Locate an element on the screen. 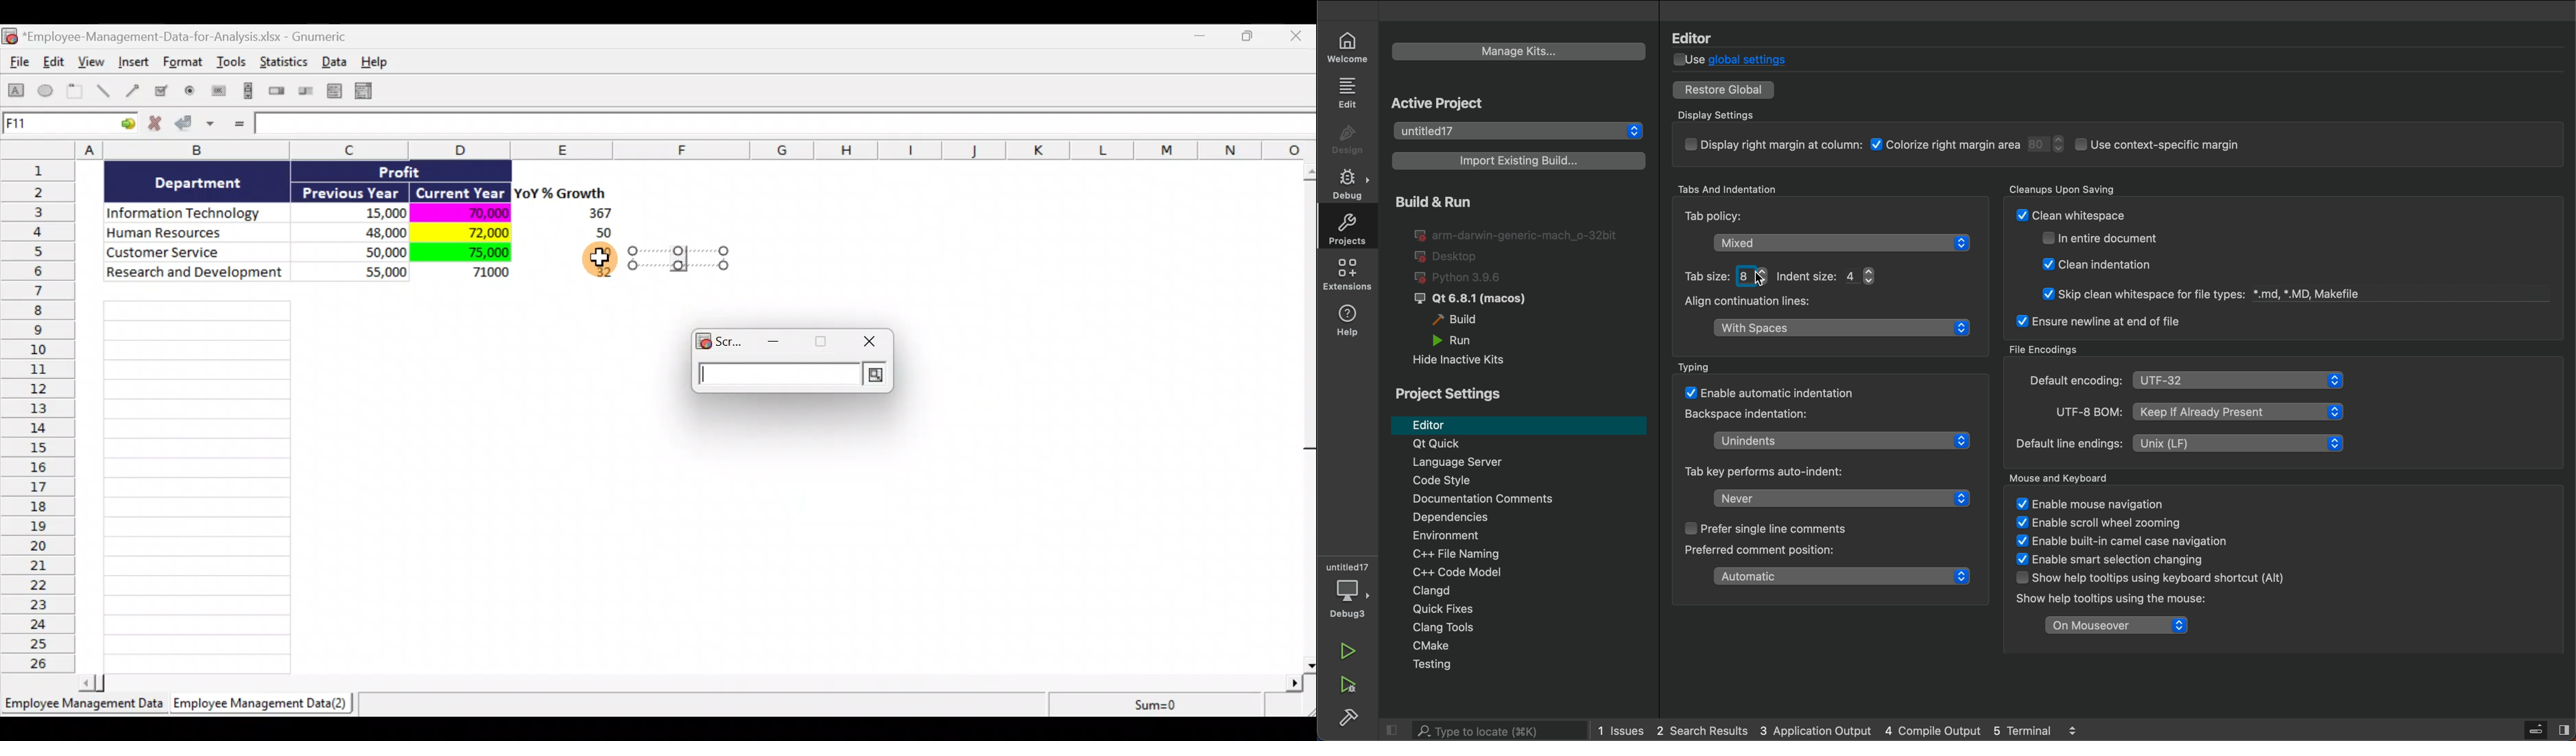 This screenshot has width=2576, height=756. Display Settings  is located at coordinates (1729, 111).